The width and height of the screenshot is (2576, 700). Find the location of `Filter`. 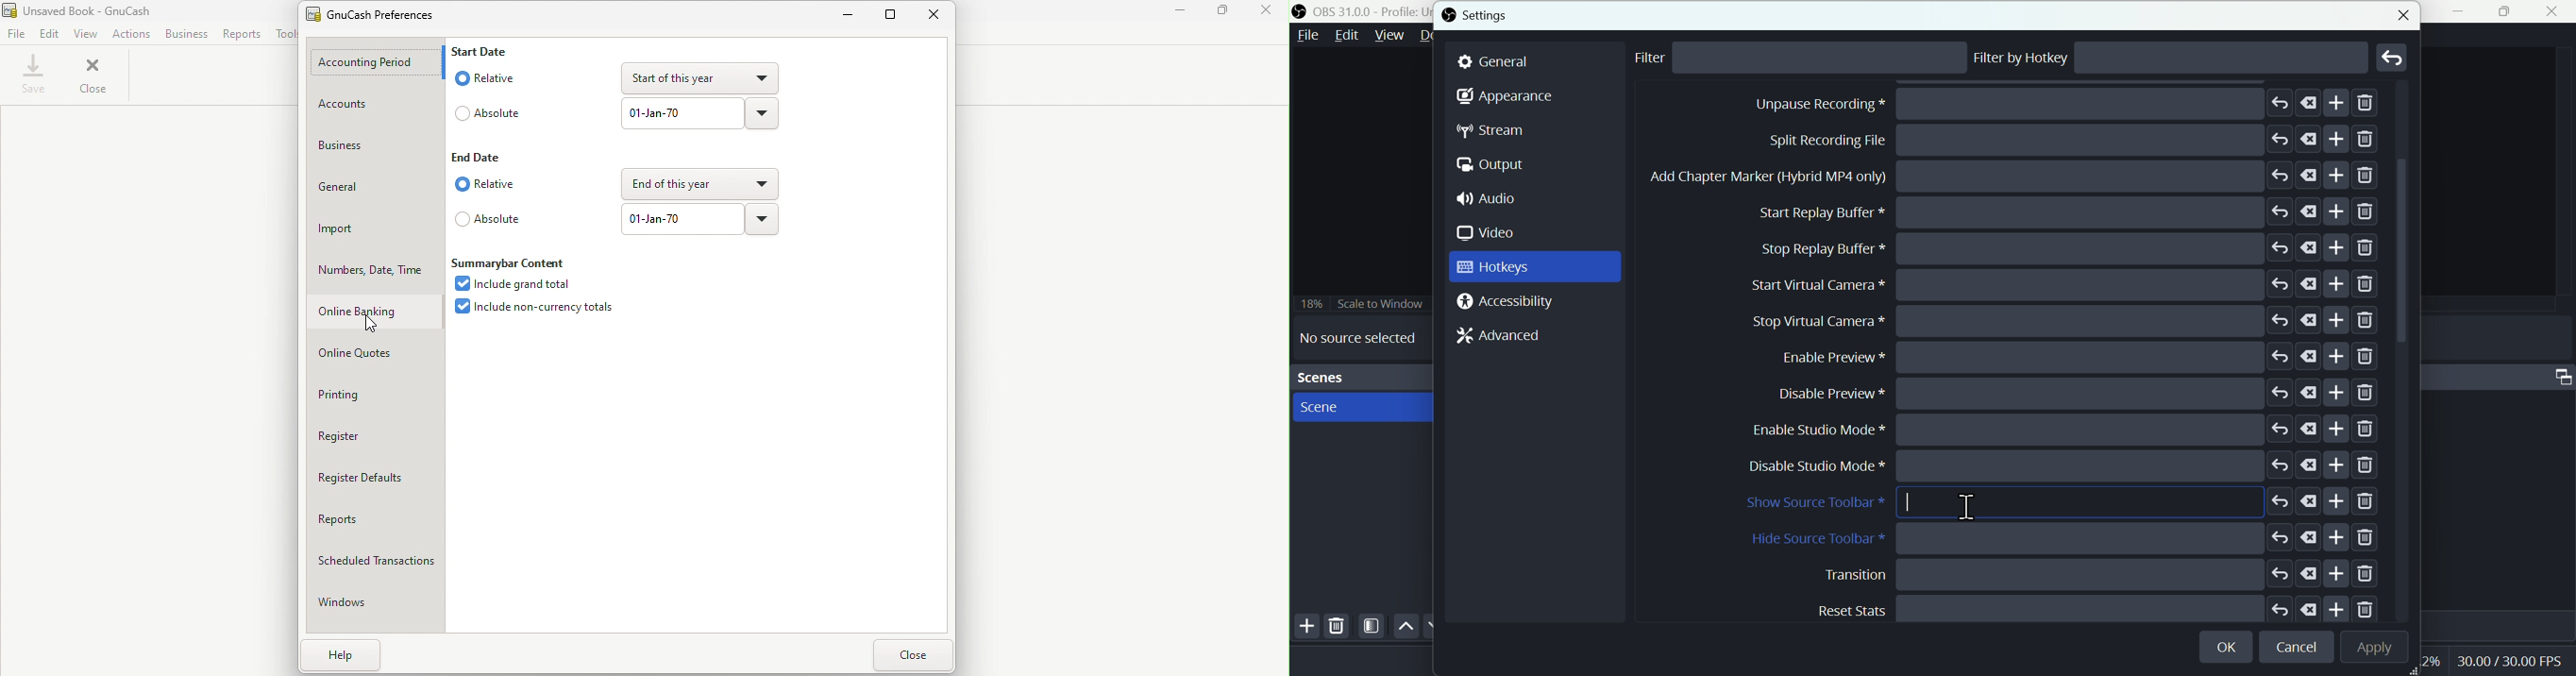

Filter is located at coordinates (1660, 59).